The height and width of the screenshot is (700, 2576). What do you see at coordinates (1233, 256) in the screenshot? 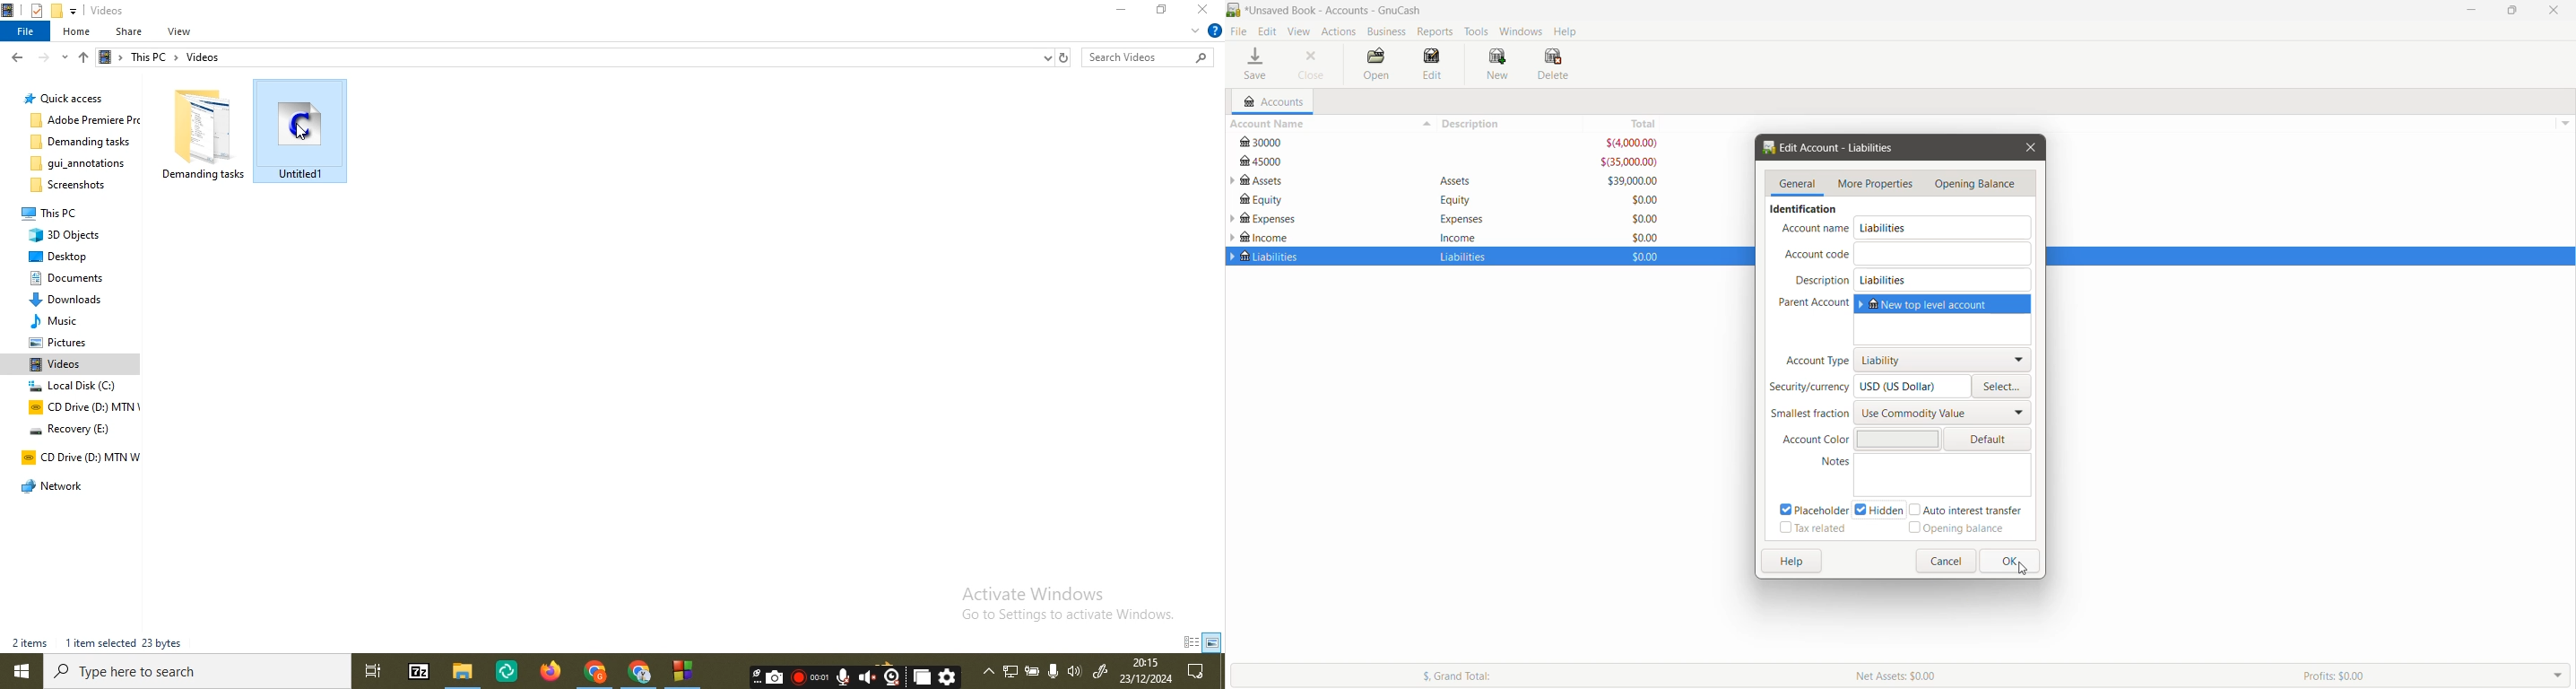
I see `expand subaccounts` at bounding box center [1233, 256].